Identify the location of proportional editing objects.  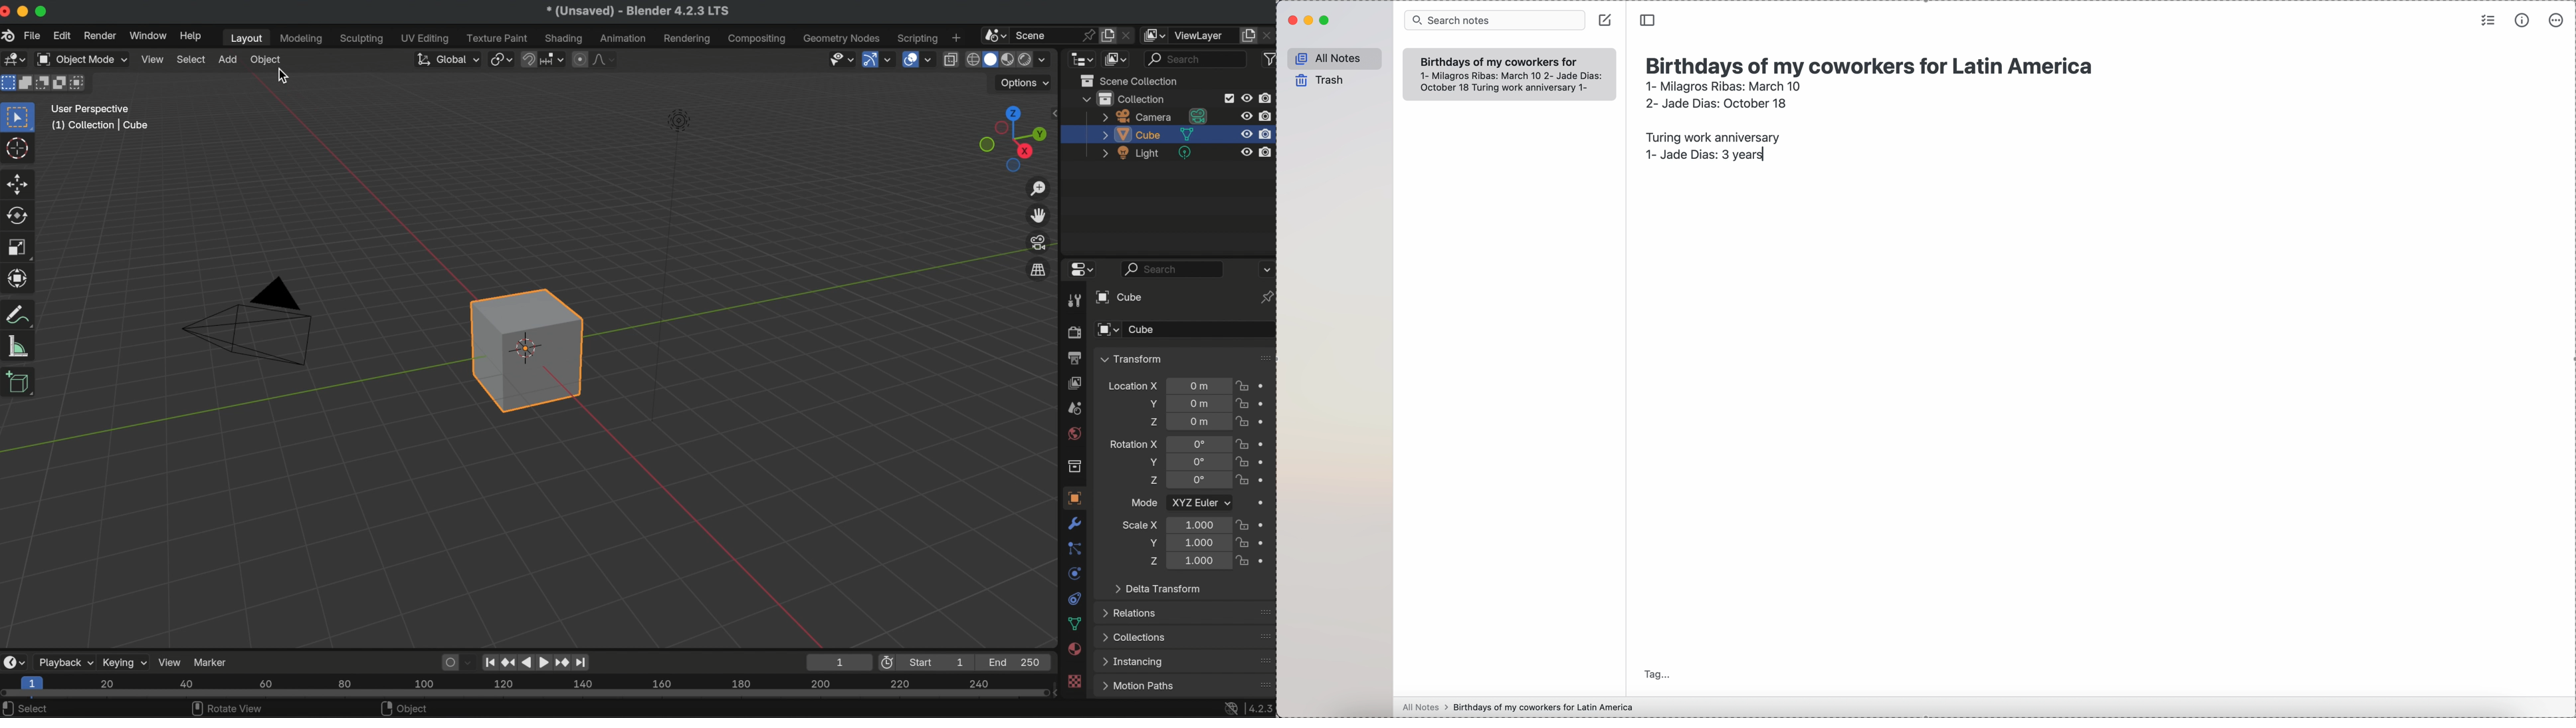
(581, 59).